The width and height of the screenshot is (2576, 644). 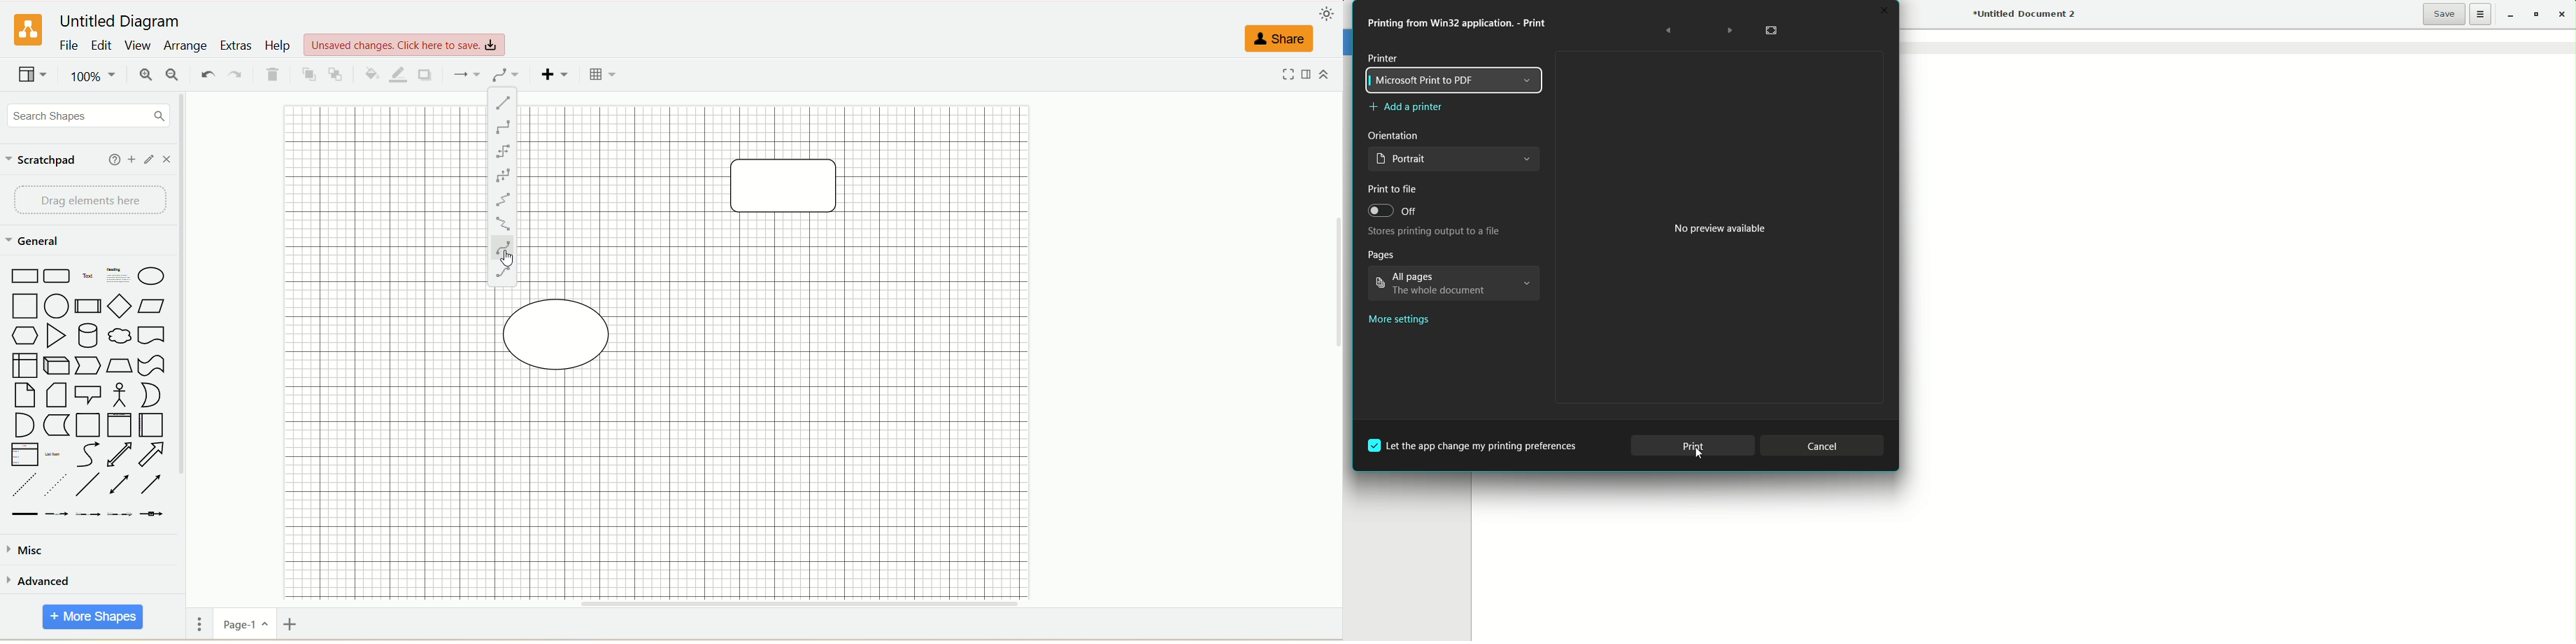 What do you see at coordinates (1670, 29) in the screenshot?
I see `Previous page` at bounding box center [1670, 29].